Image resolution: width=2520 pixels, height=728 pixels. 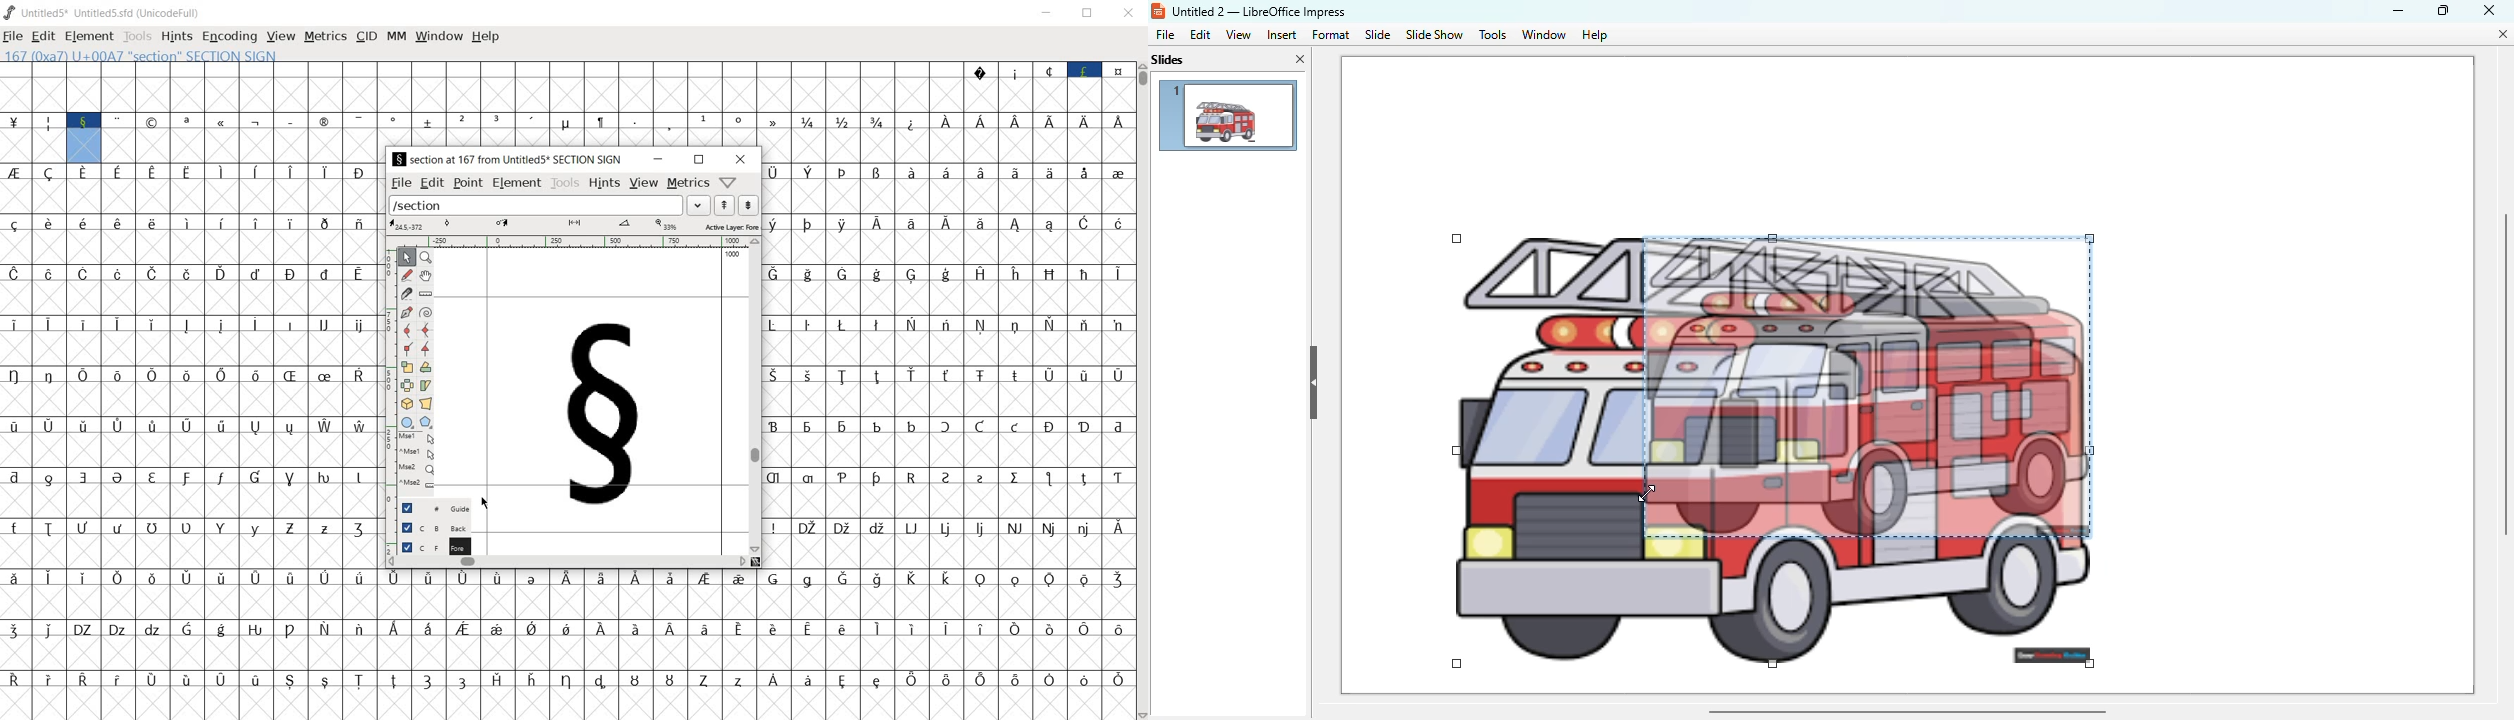 I want to click on empty cells, so click(x=566, y=94).